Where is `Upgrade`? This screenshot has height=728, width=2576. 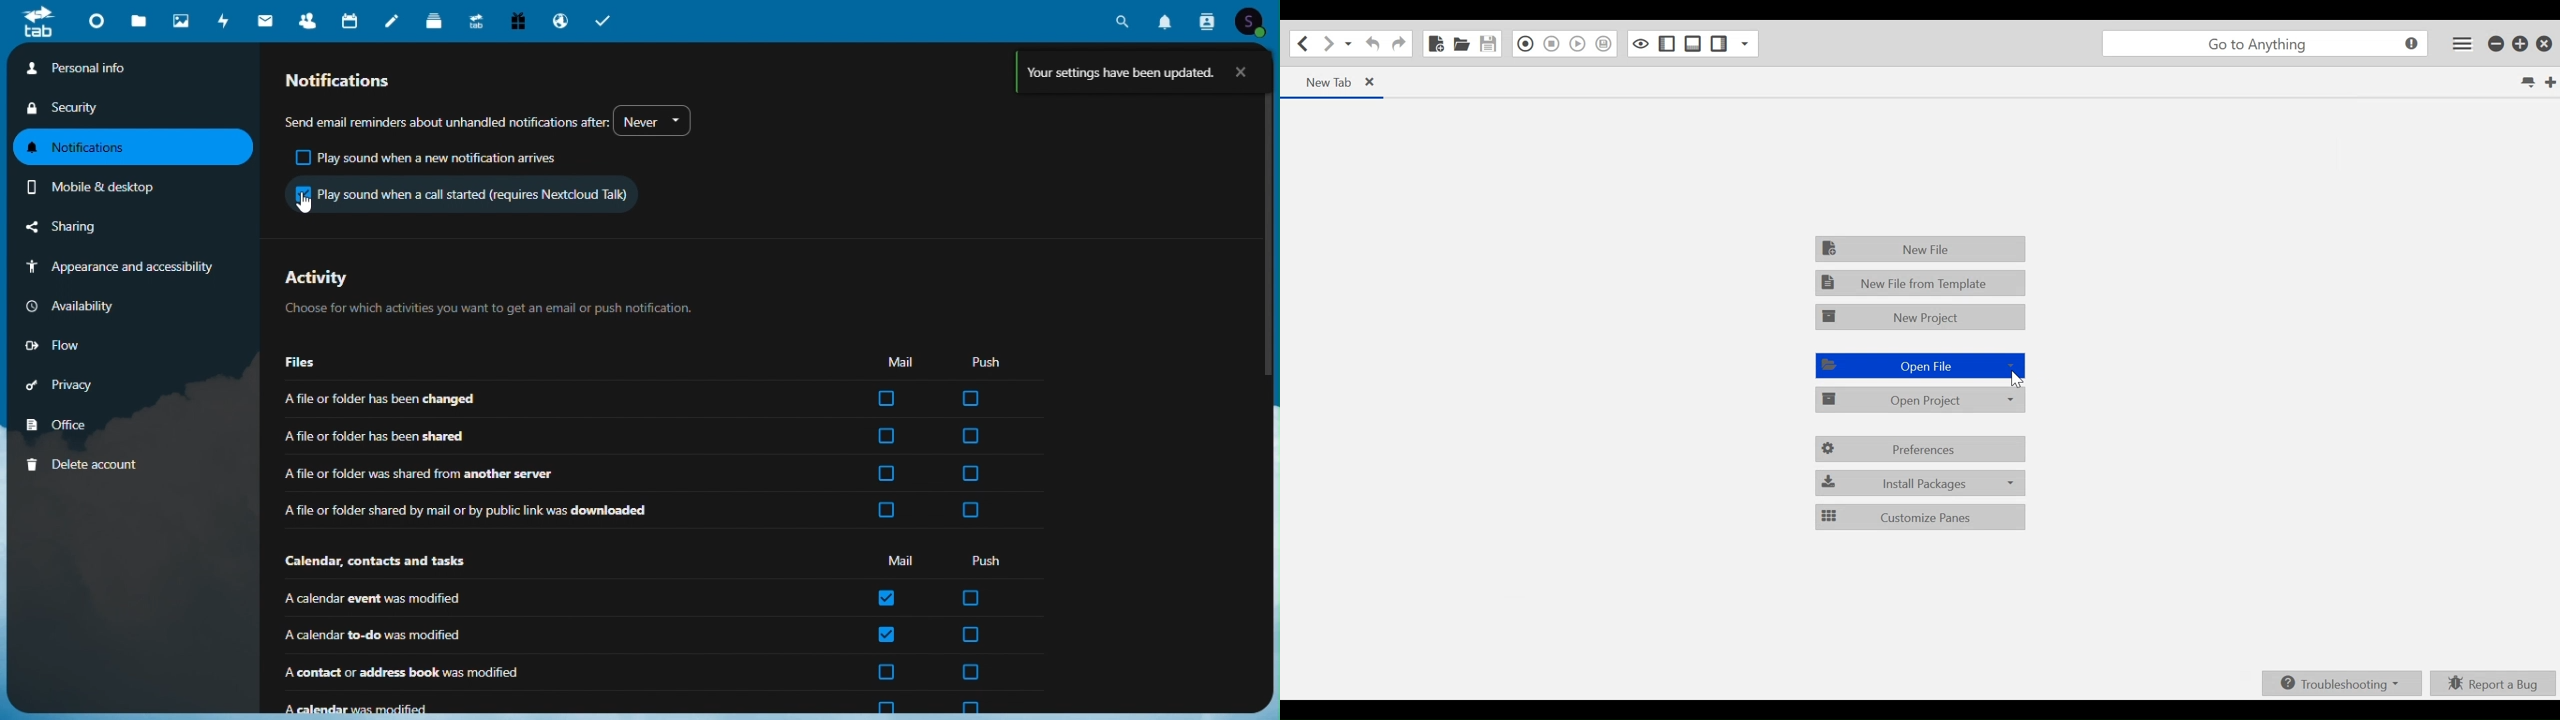 Upgrade is located at coordinates (476, 18).